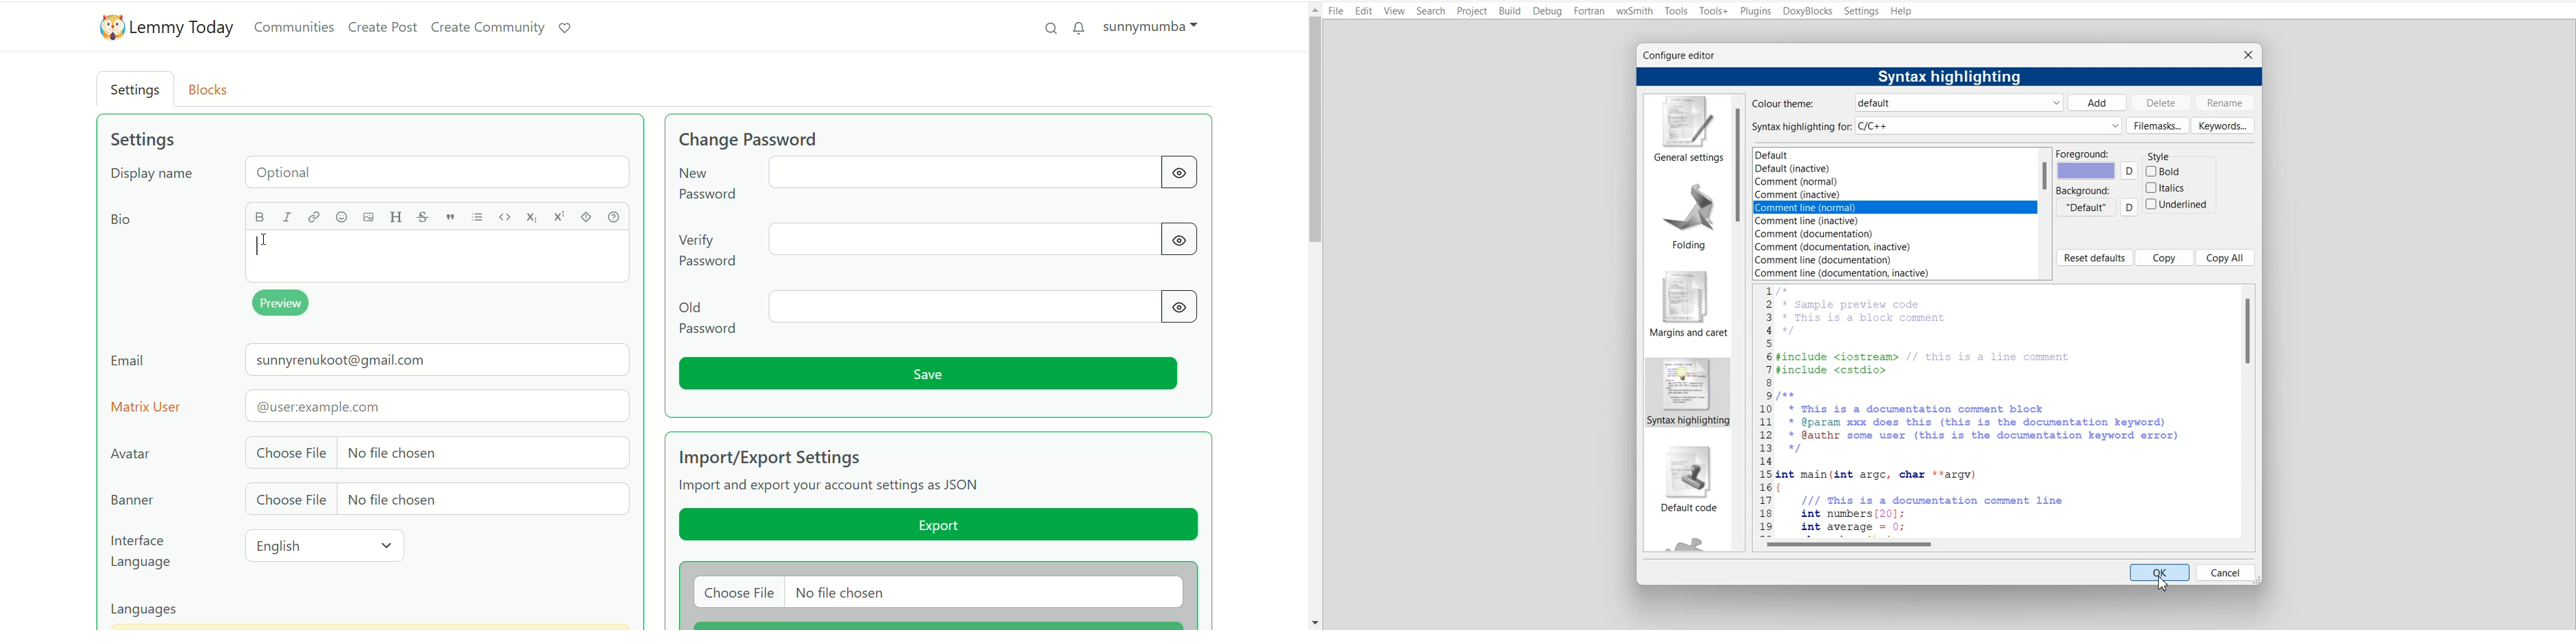  What do you see at coordinates (2165, 257) in the screenshot?
I see `Copy` at bounding box center [2165, 257].